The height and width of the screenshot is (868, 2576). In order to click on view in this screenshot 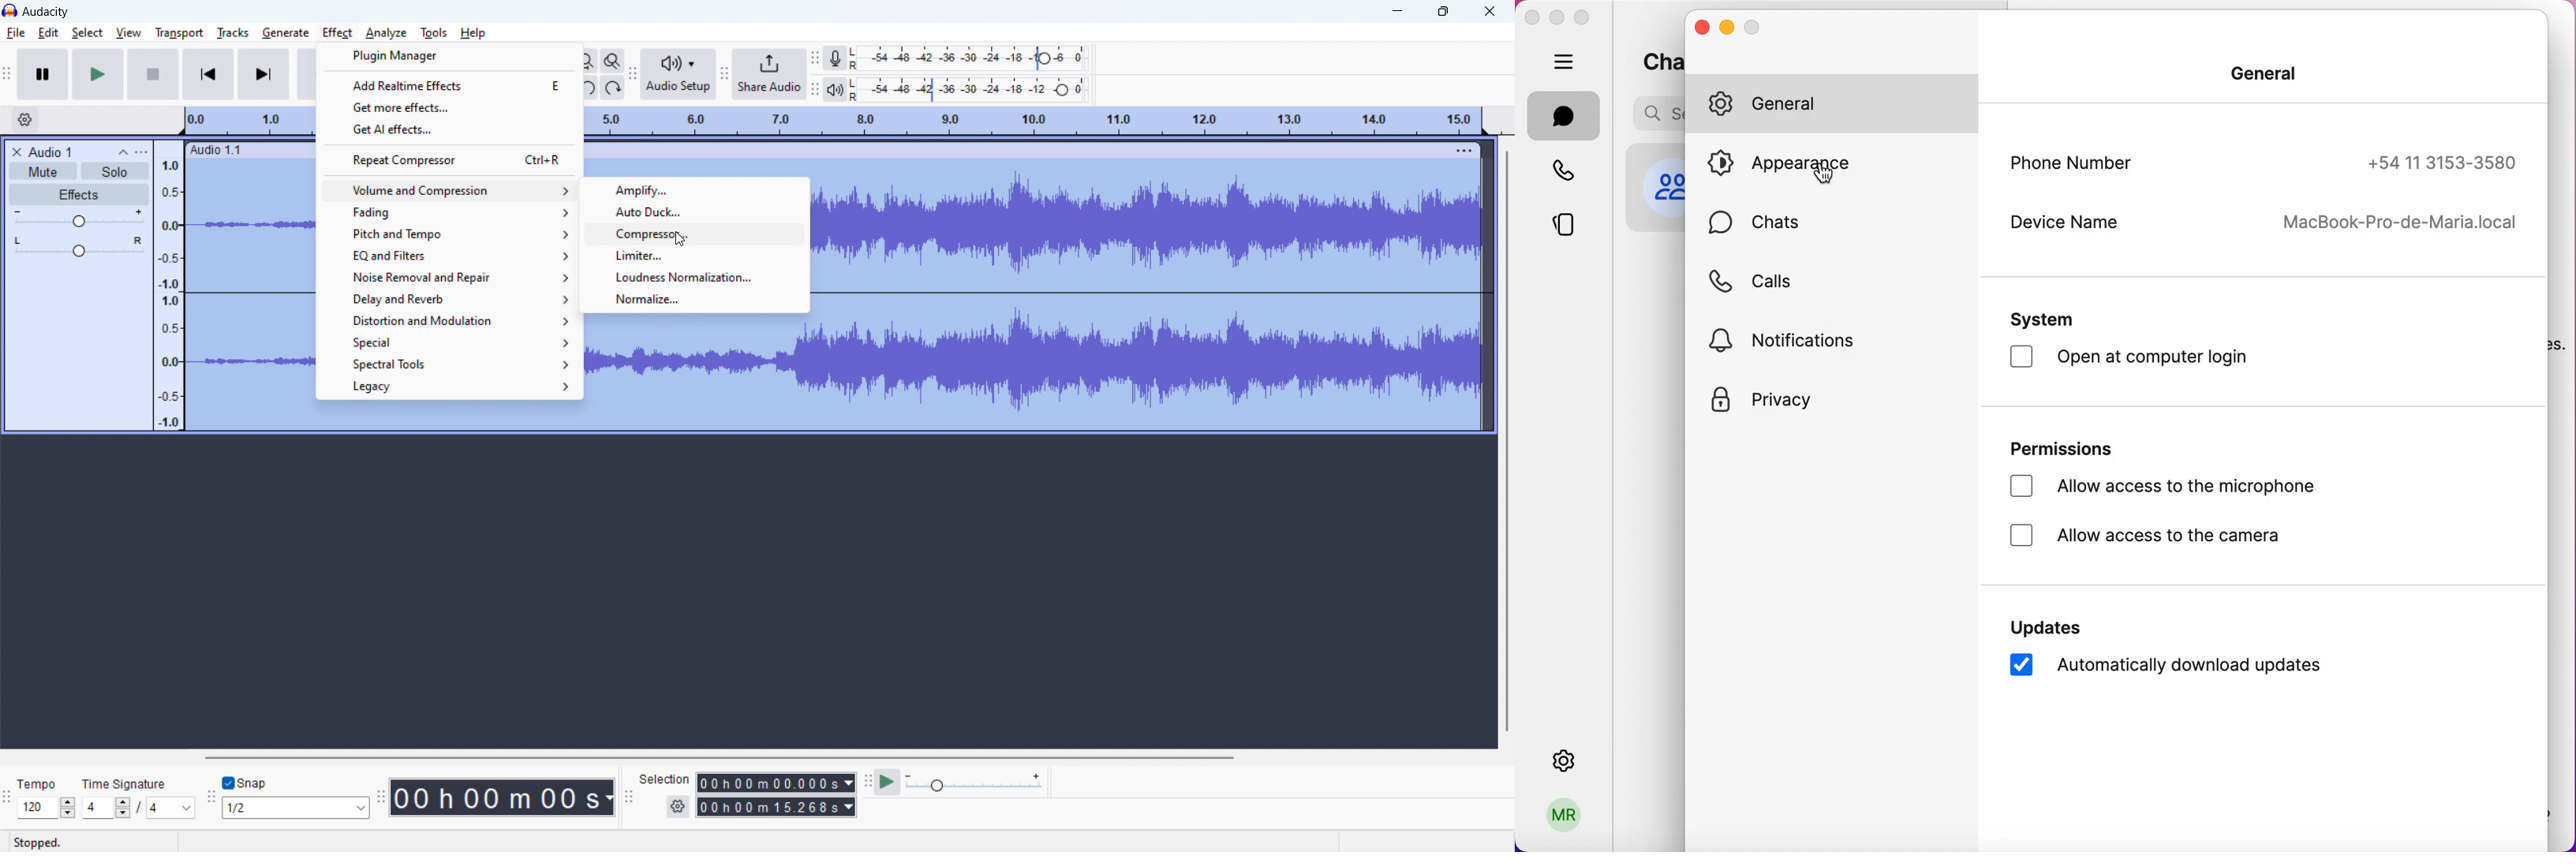, I will do `click(129, 33)`.